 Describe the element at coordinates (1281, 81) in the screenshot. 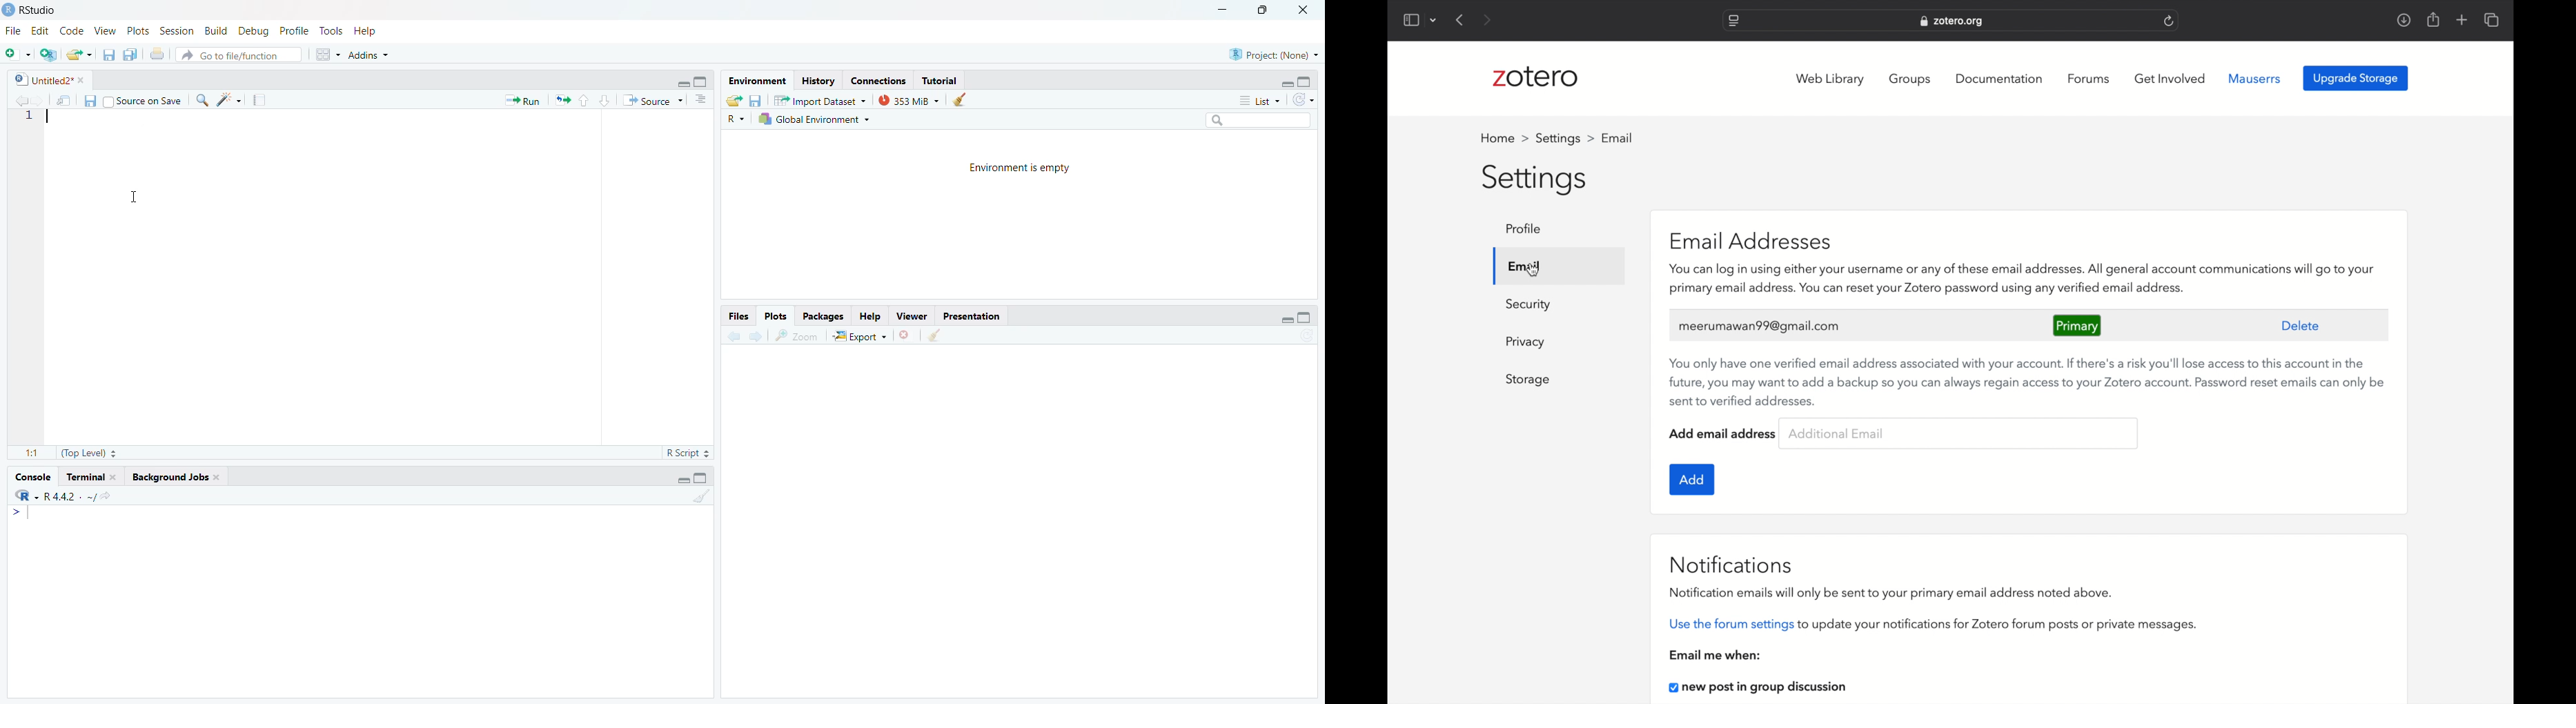

I see `hide r script` at that location.